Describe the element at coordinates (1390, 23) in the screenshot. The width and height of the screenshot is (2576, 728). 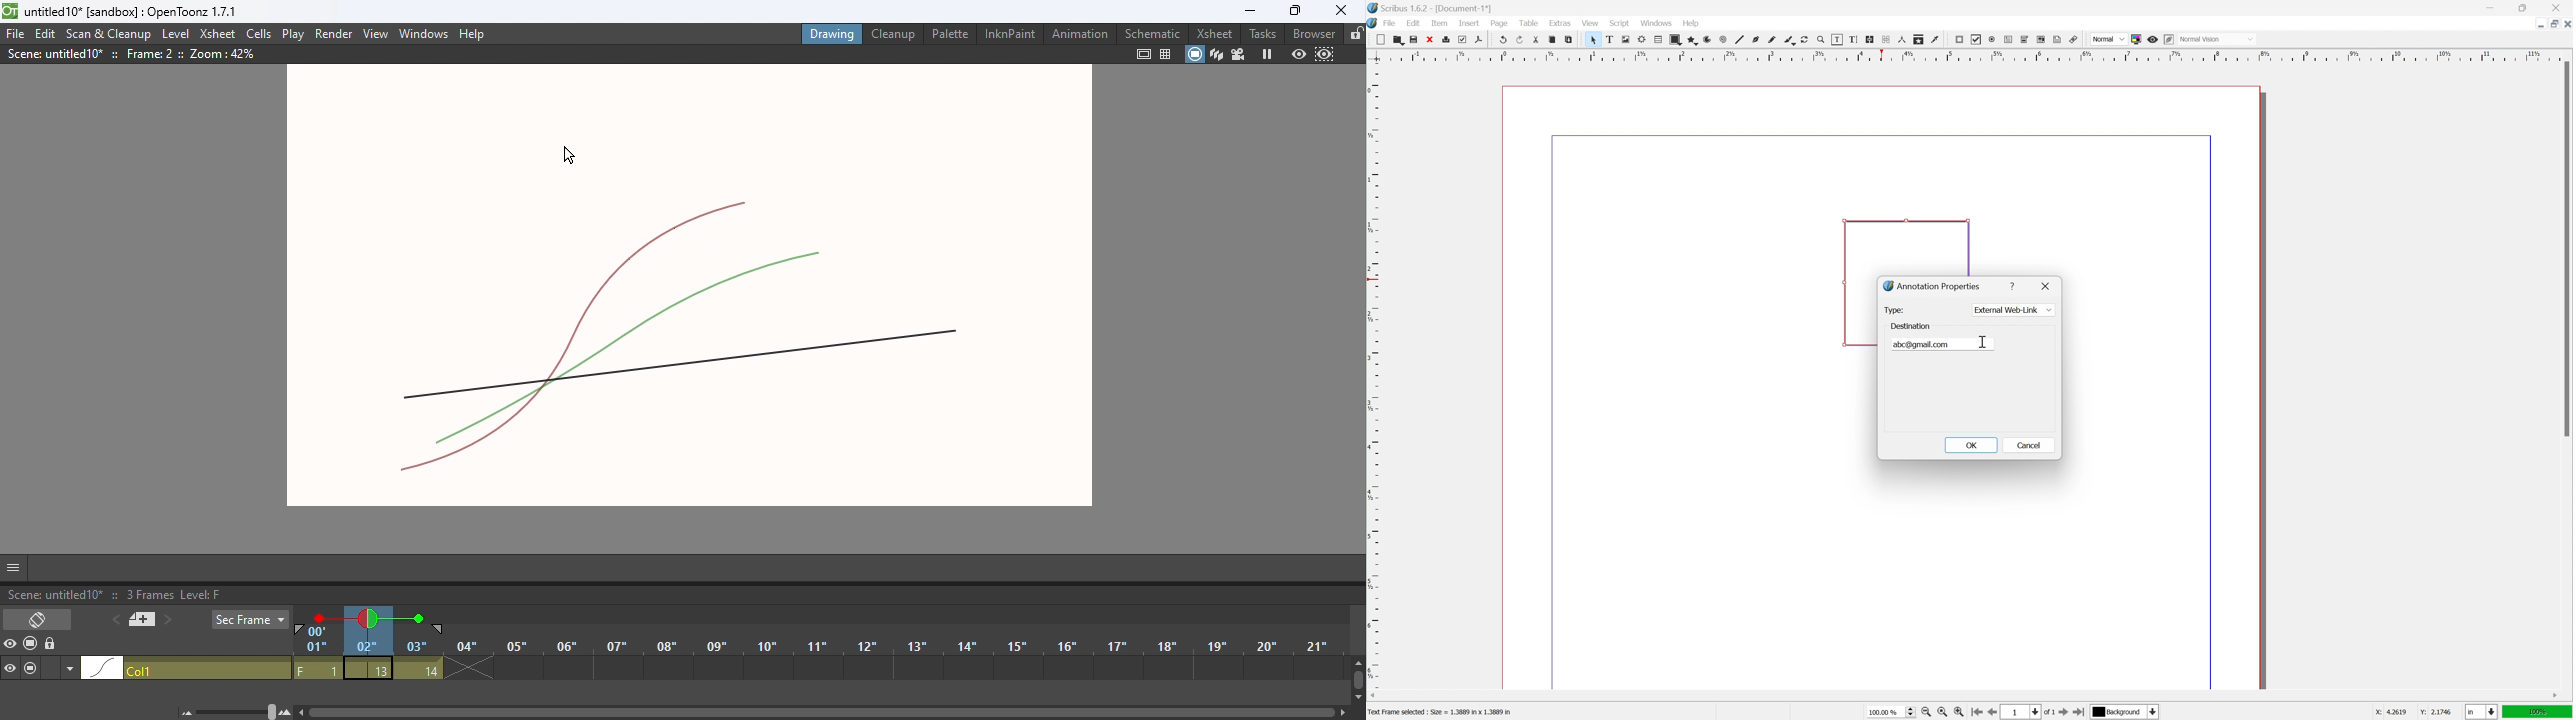
I see `File` at that location.